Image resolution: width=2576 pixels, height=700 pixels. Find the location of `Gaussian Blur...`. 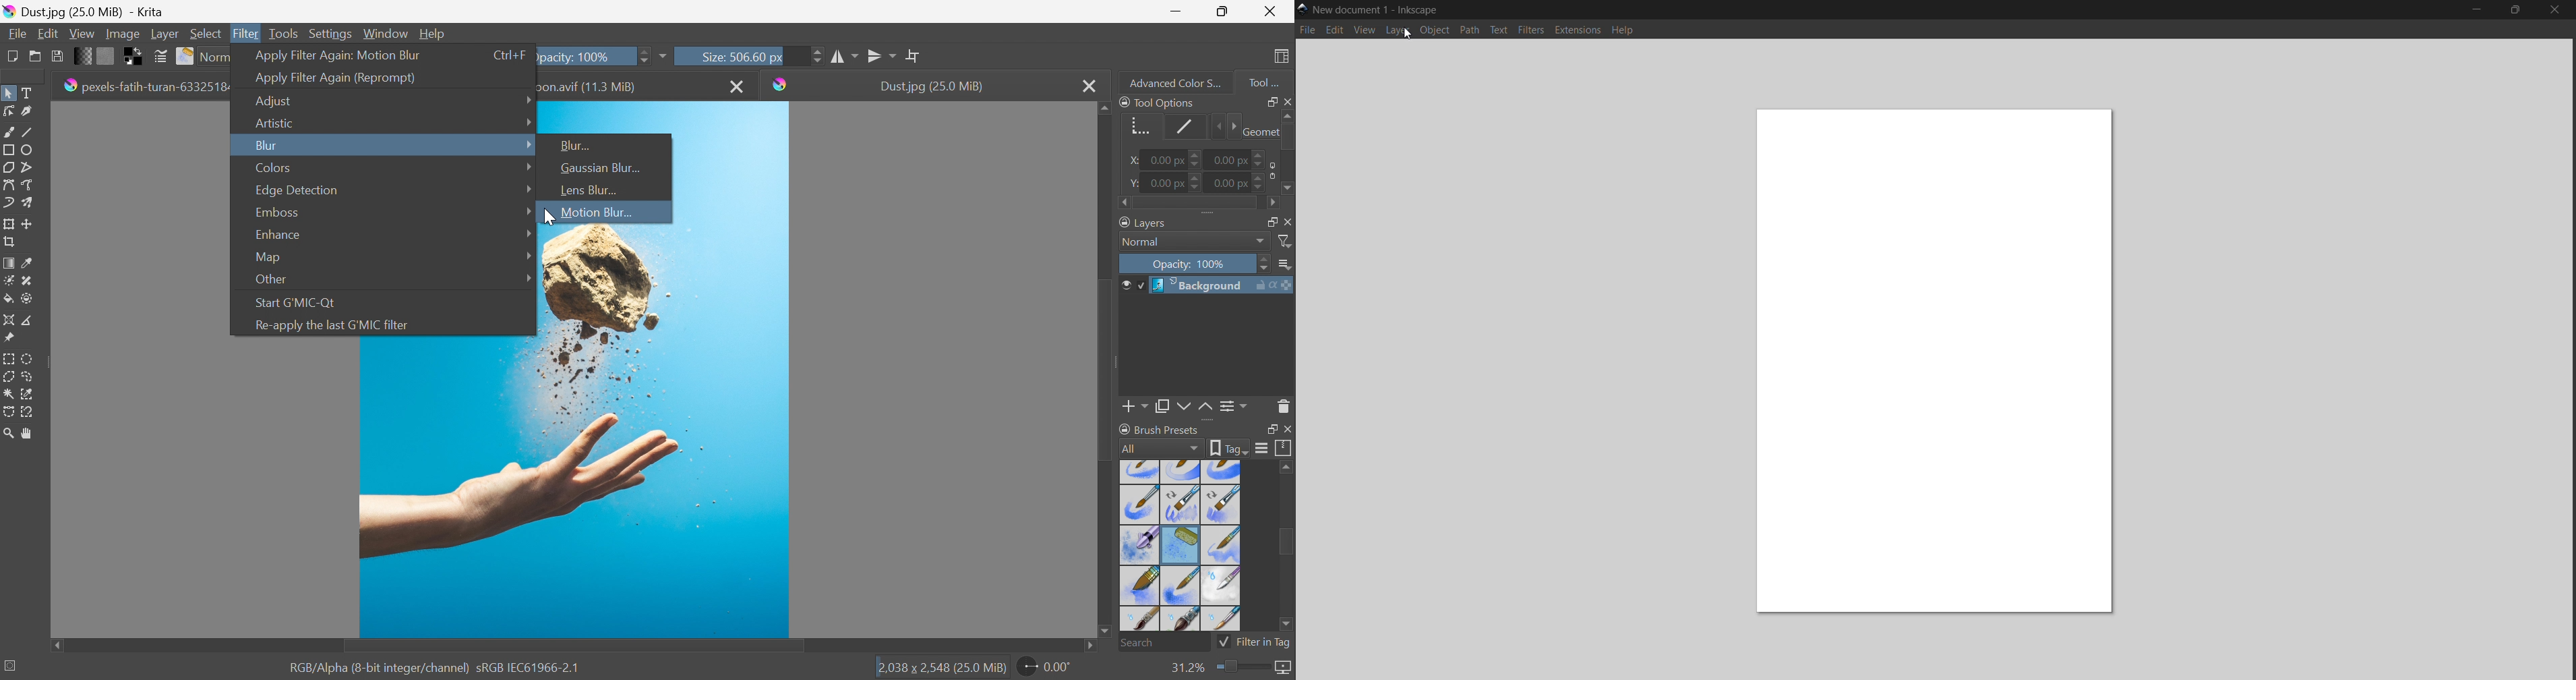

Gaussian Blur... is located at coordinates (602, 168).